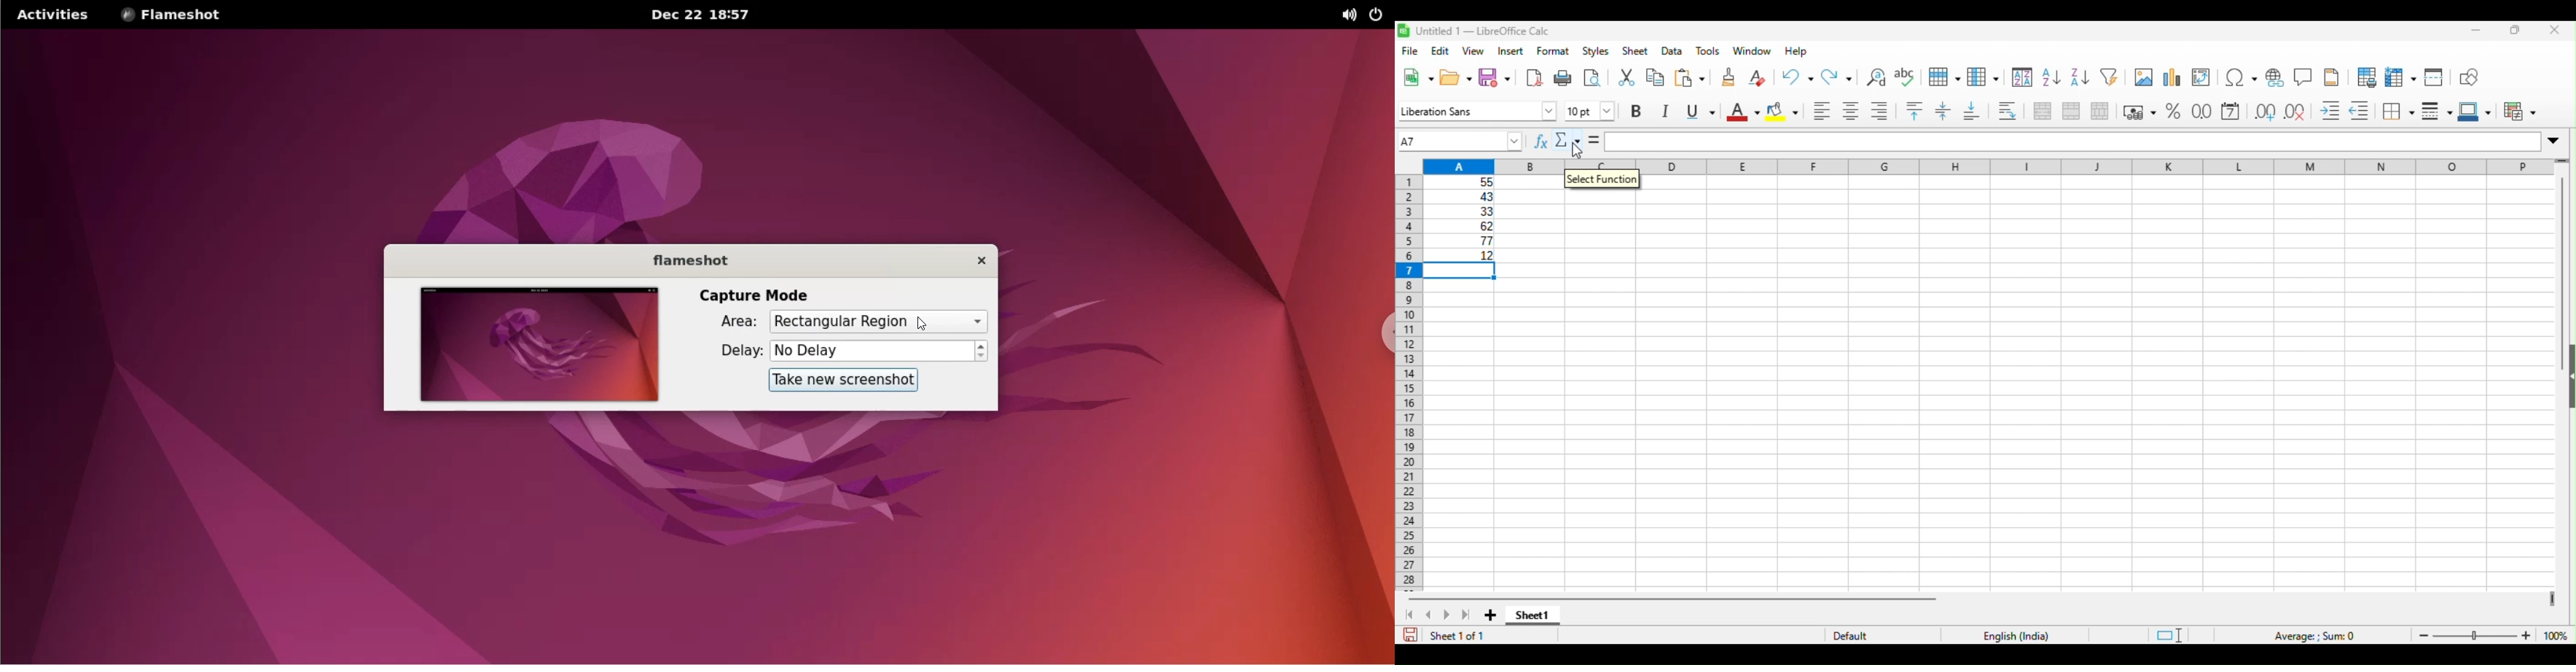  What do you see at coordinates (2516, 30) in the screenshot?
I see `maximize` at bounding box center [2516, 30].